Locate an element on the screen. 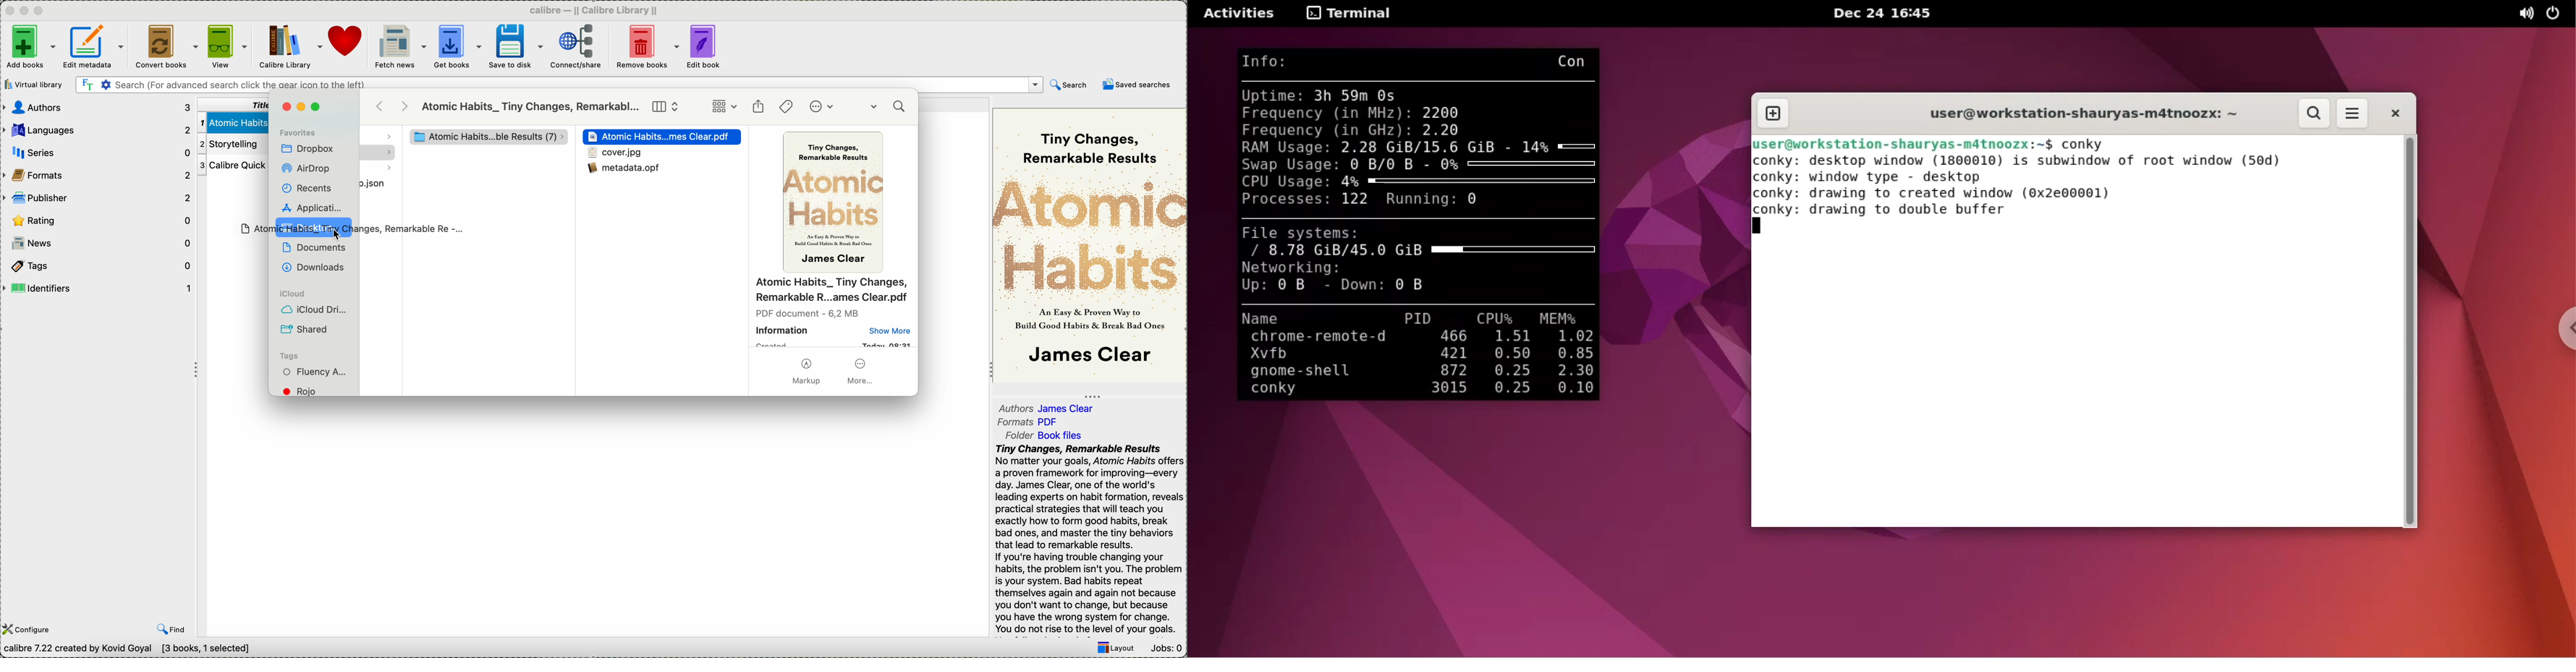 Image resolution: width=2576 pixels, height=672 pixels. saved searches is located at coordinates (1137, 84).